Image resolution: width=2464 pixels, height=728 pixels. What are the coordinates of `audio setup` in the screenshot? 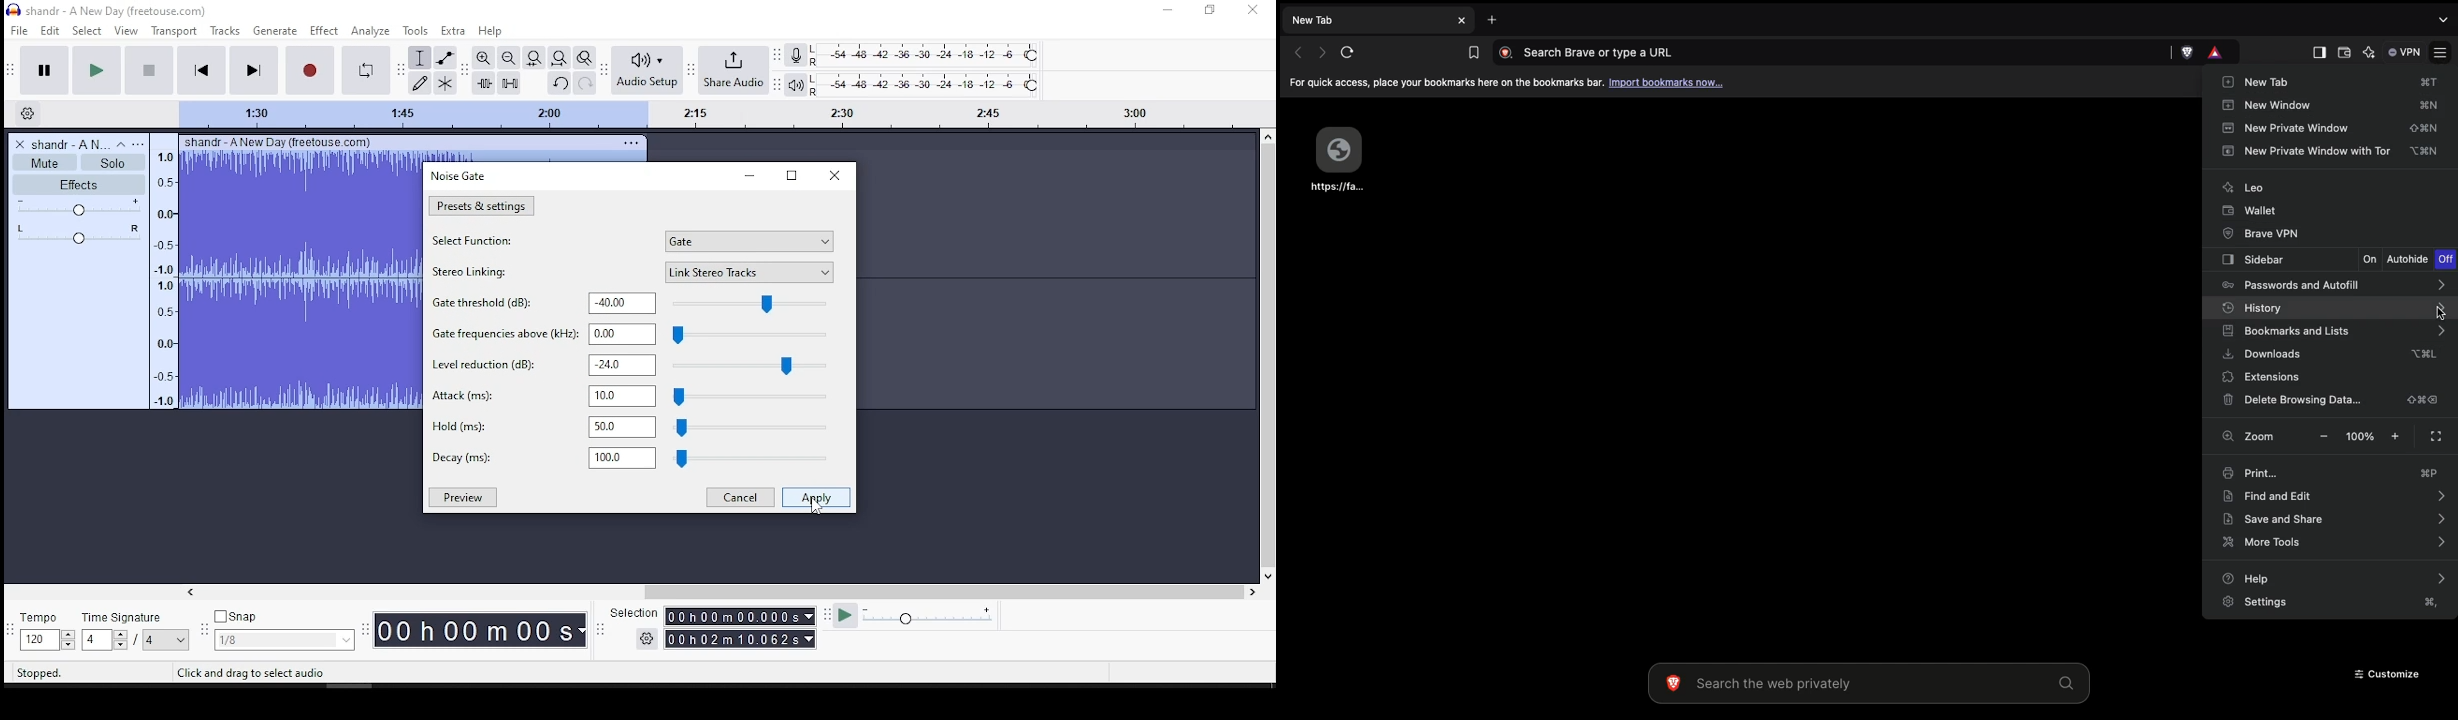 It's located at (647, 71).